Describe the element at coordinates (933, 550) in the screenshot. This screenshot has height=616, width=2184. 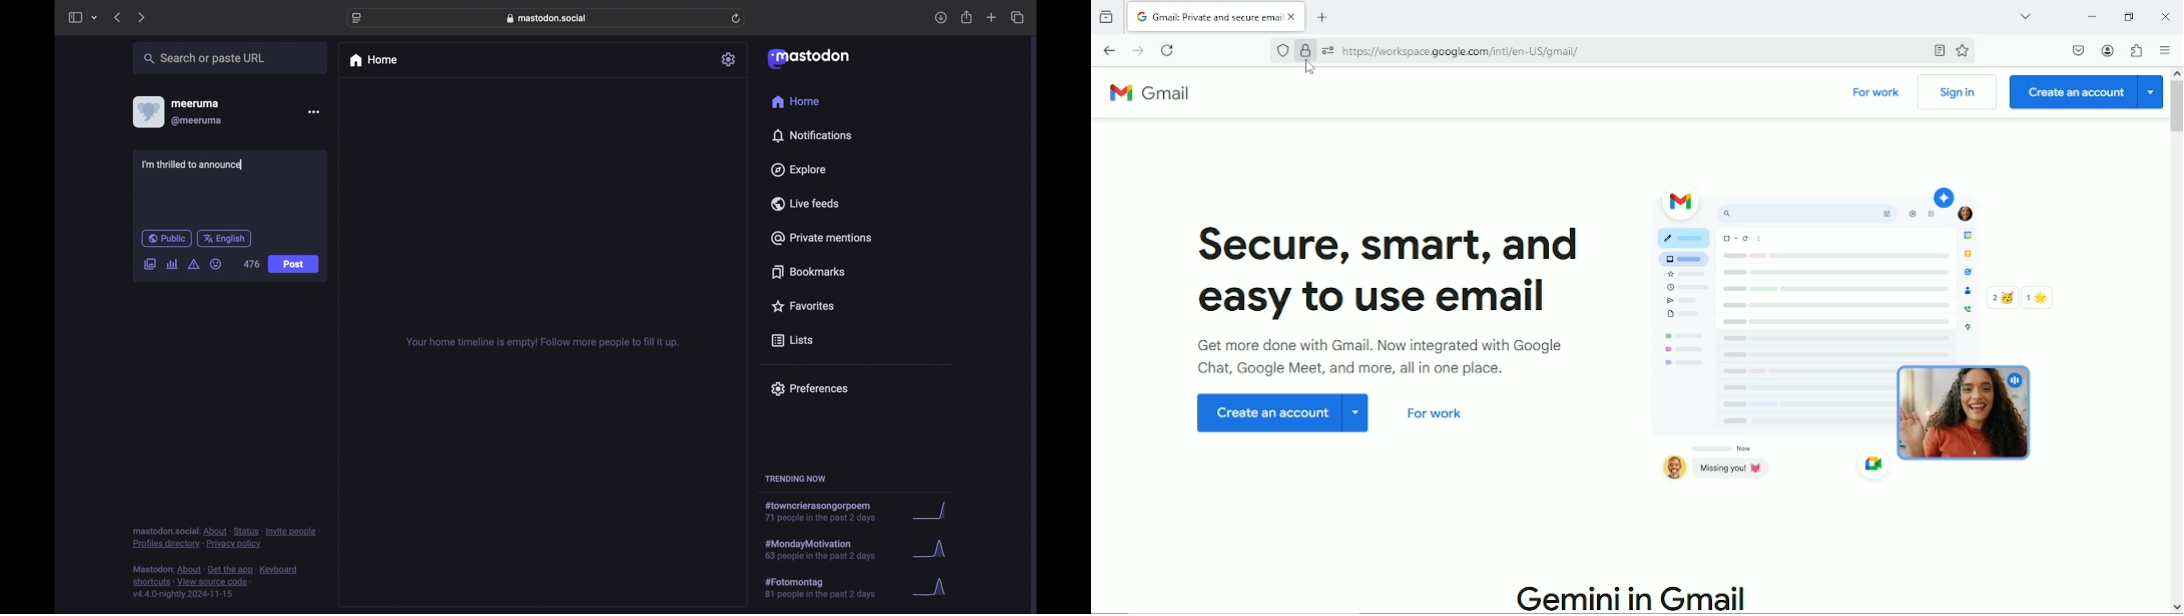
I see `graph` at that location.